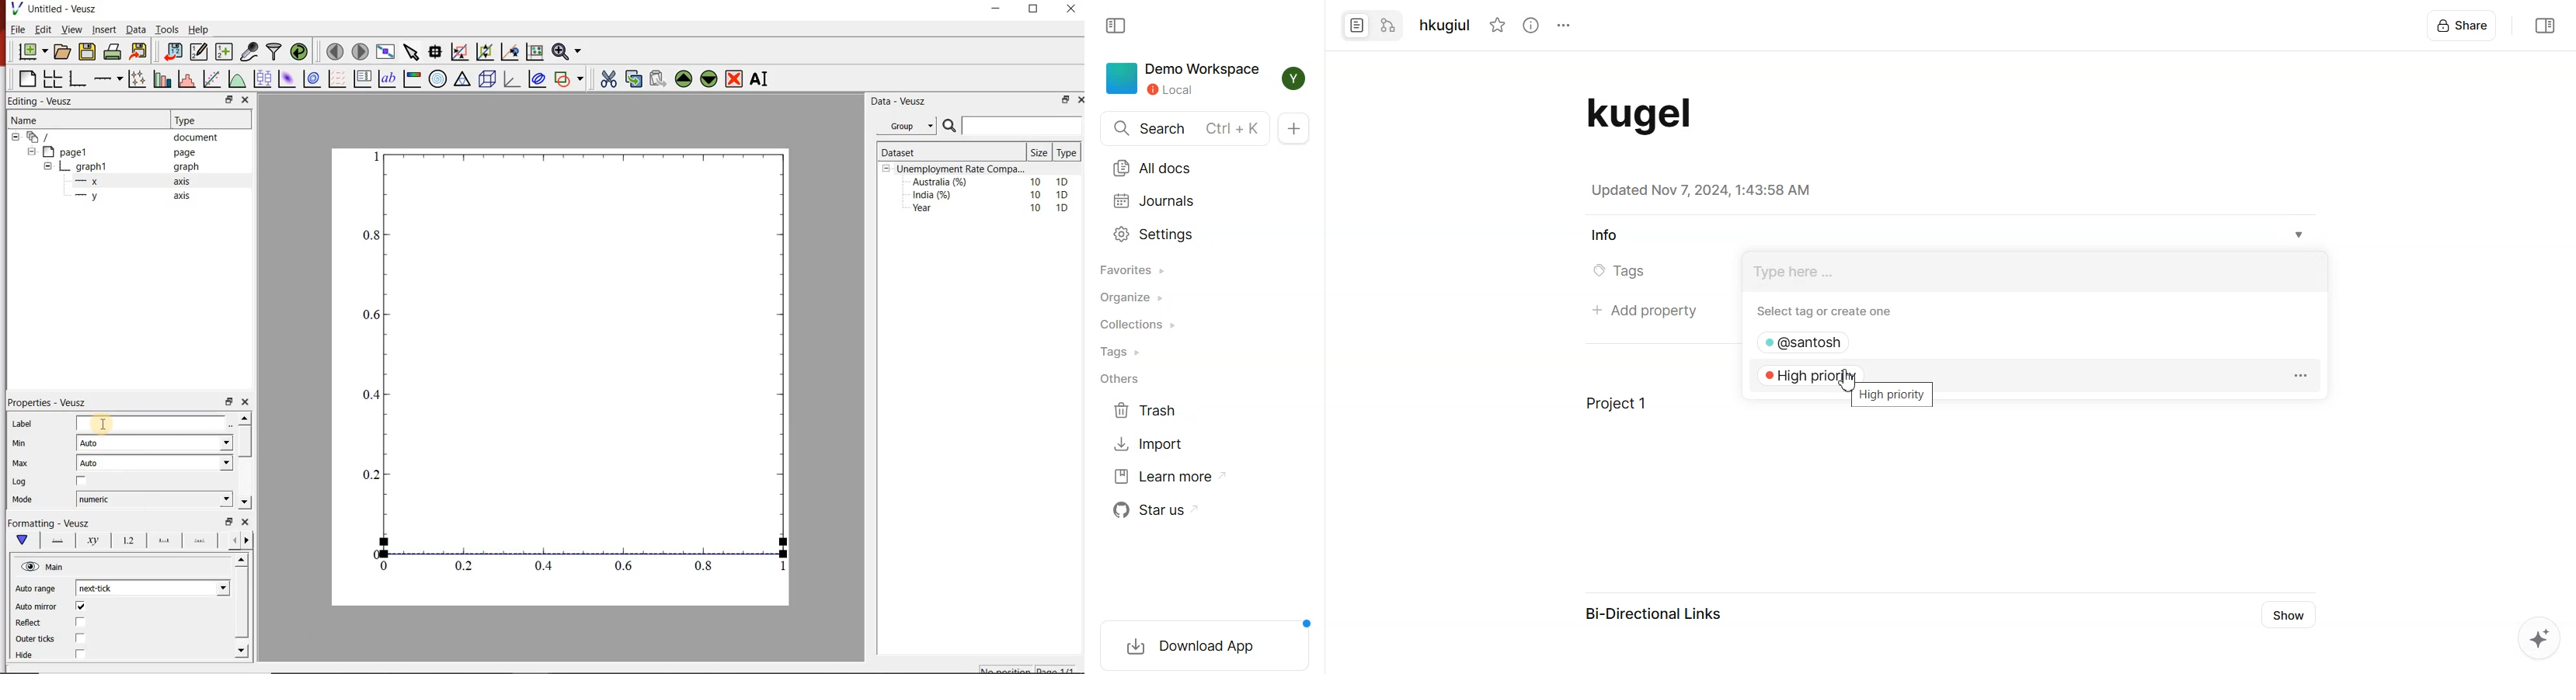 The width and height of the screenshot is (2576, 700). Describe the element at coordinates (31, 152) in the screenshot. I see `collapse` at that location.